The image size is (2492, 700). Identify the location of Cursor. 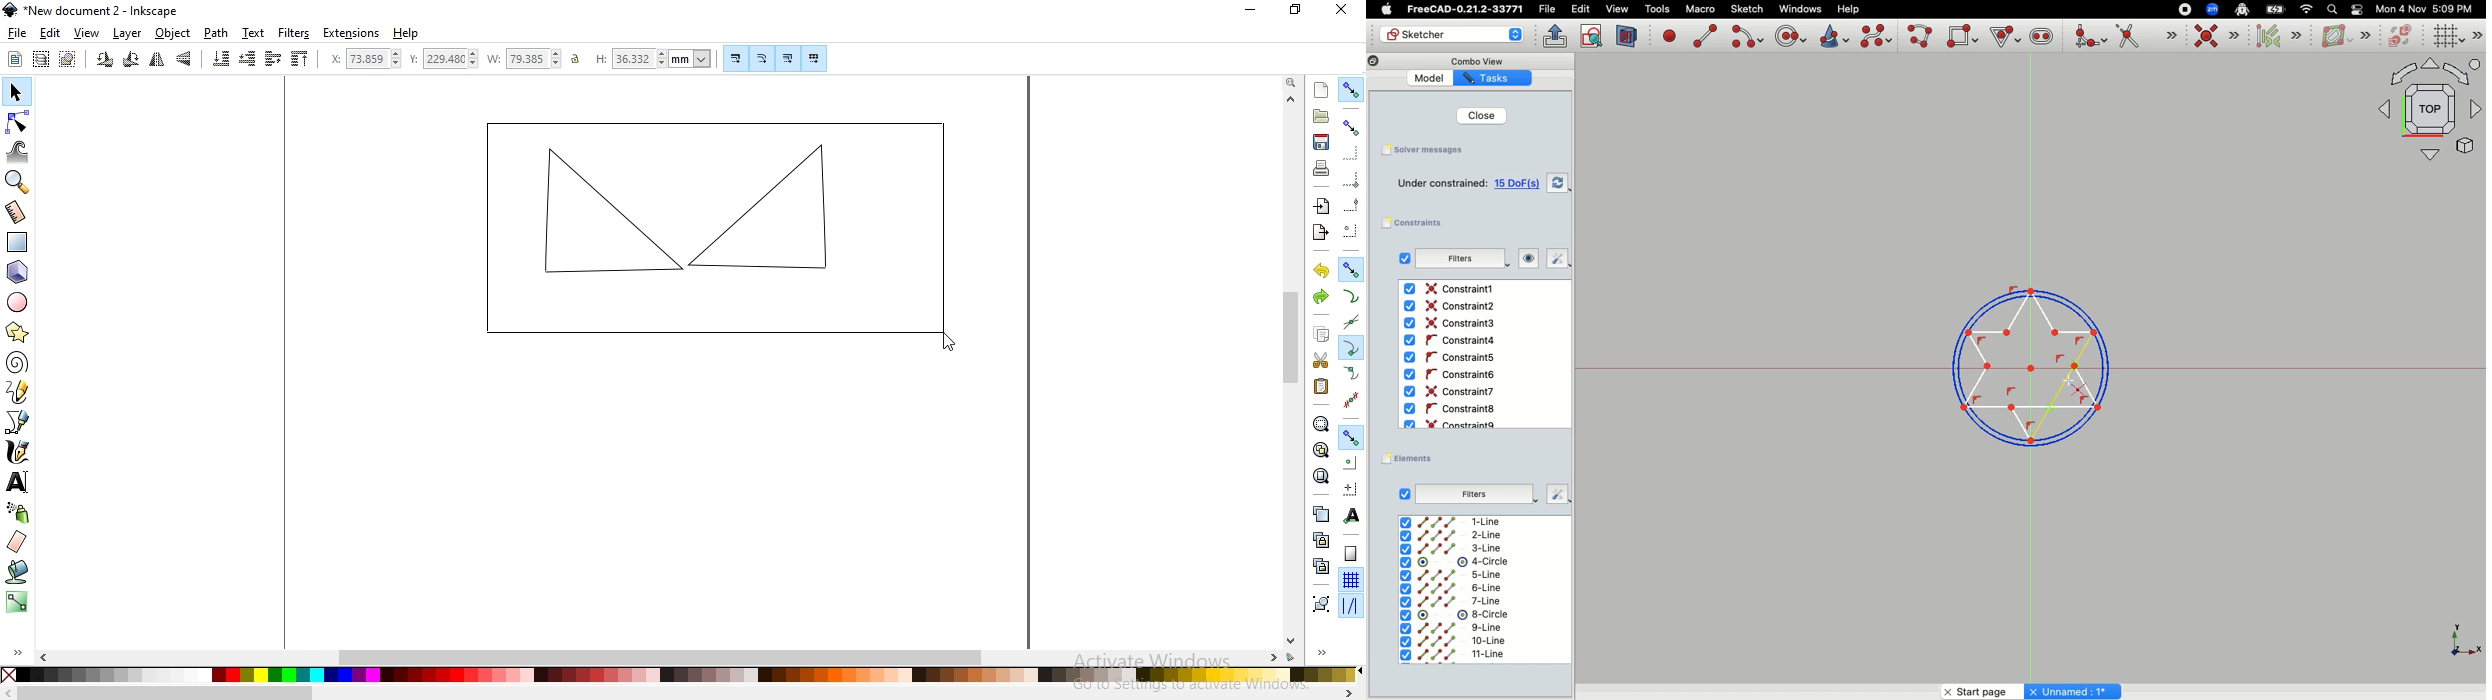
(2073, 382).